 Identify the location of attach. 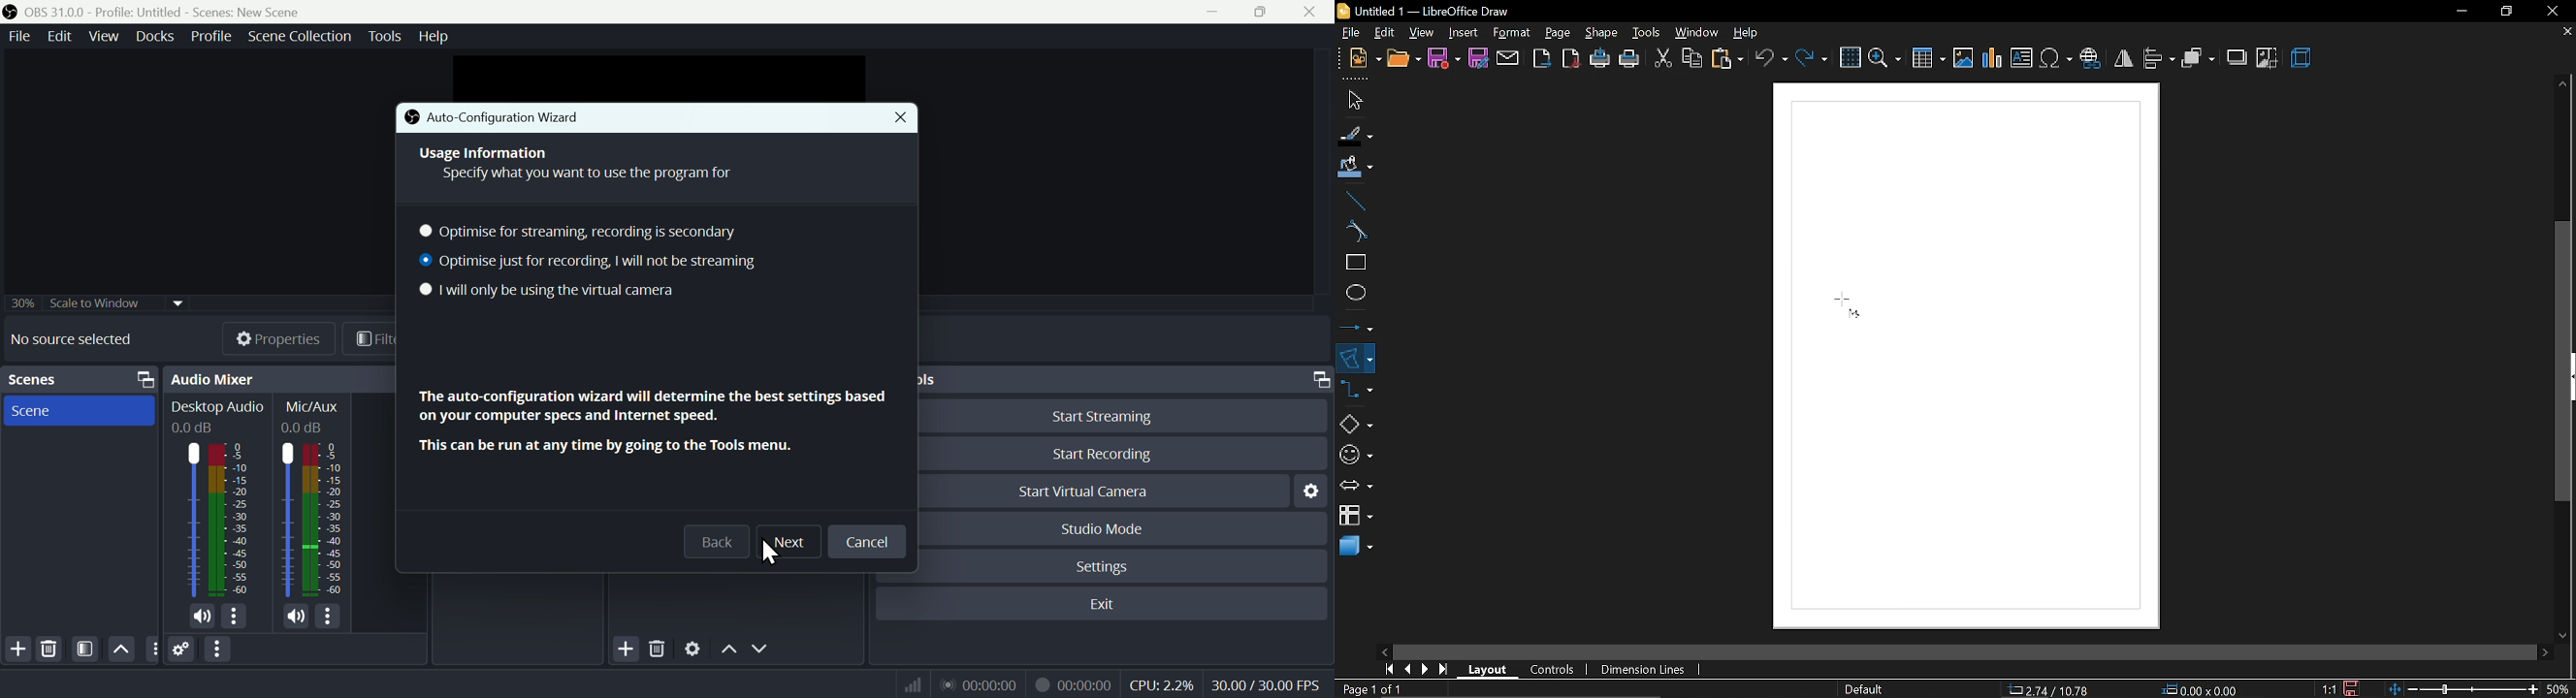
(1507, 58).